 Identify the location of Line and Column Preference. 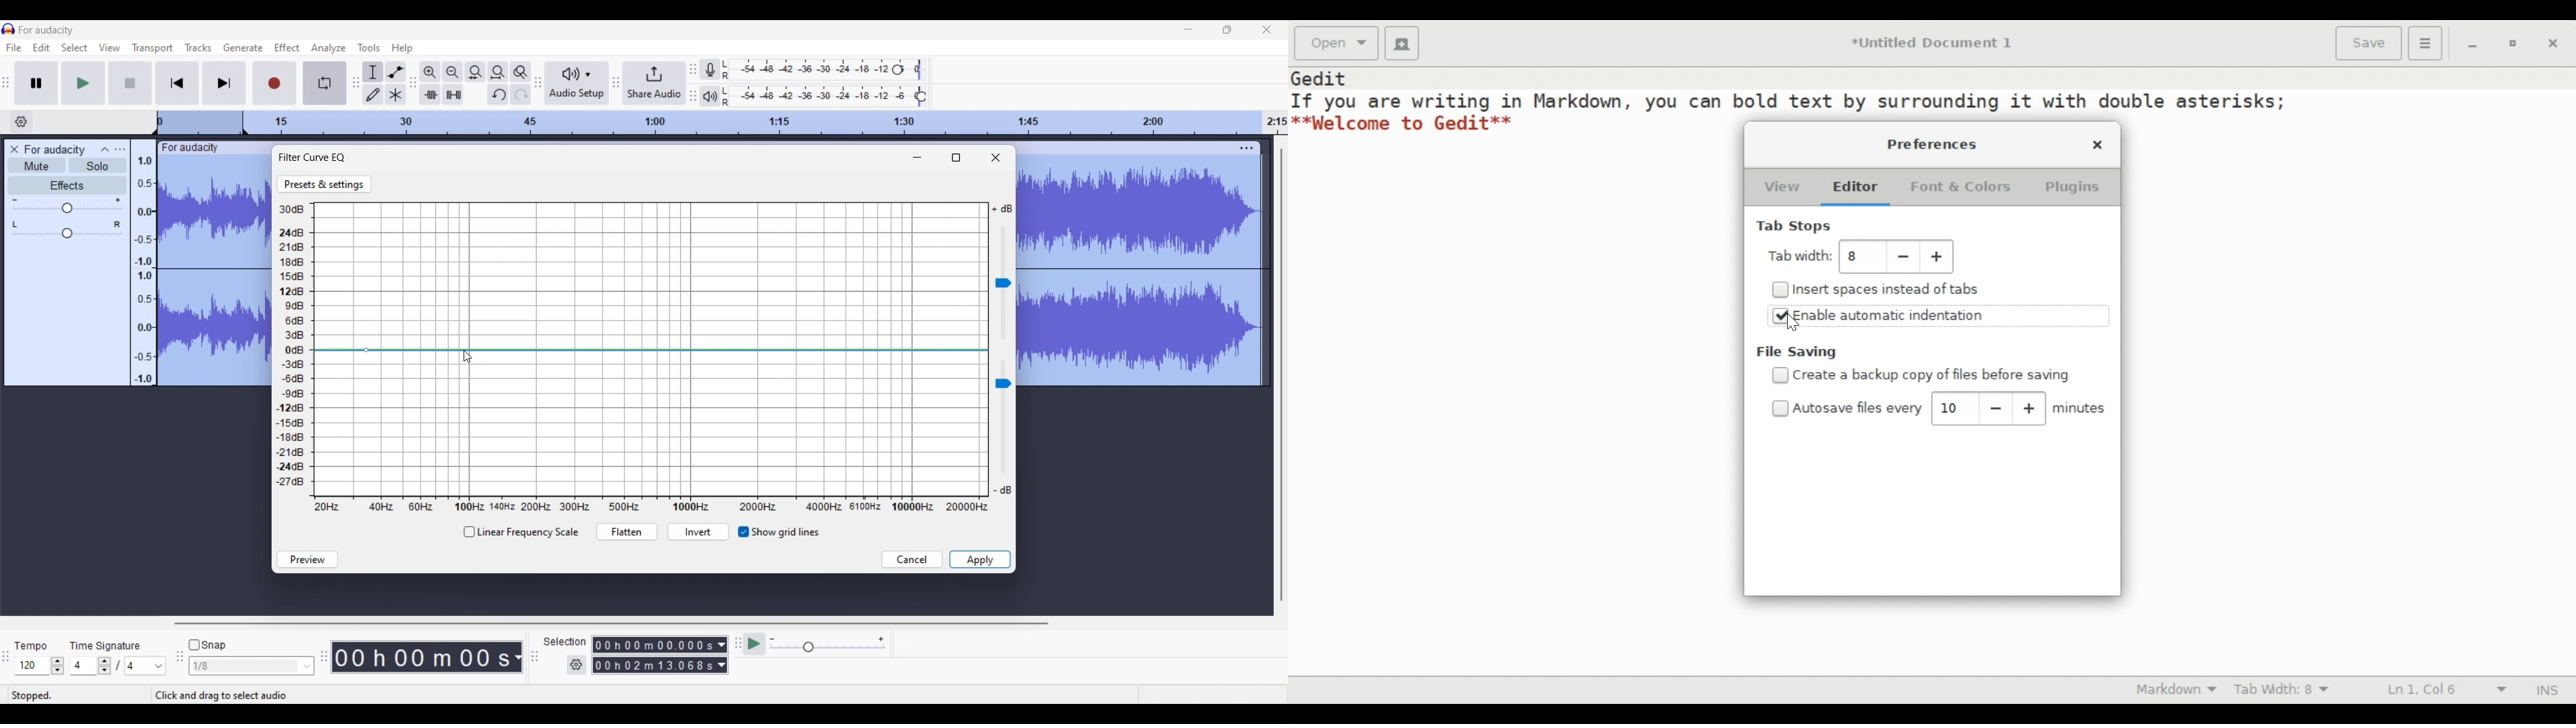
(2450, 689).